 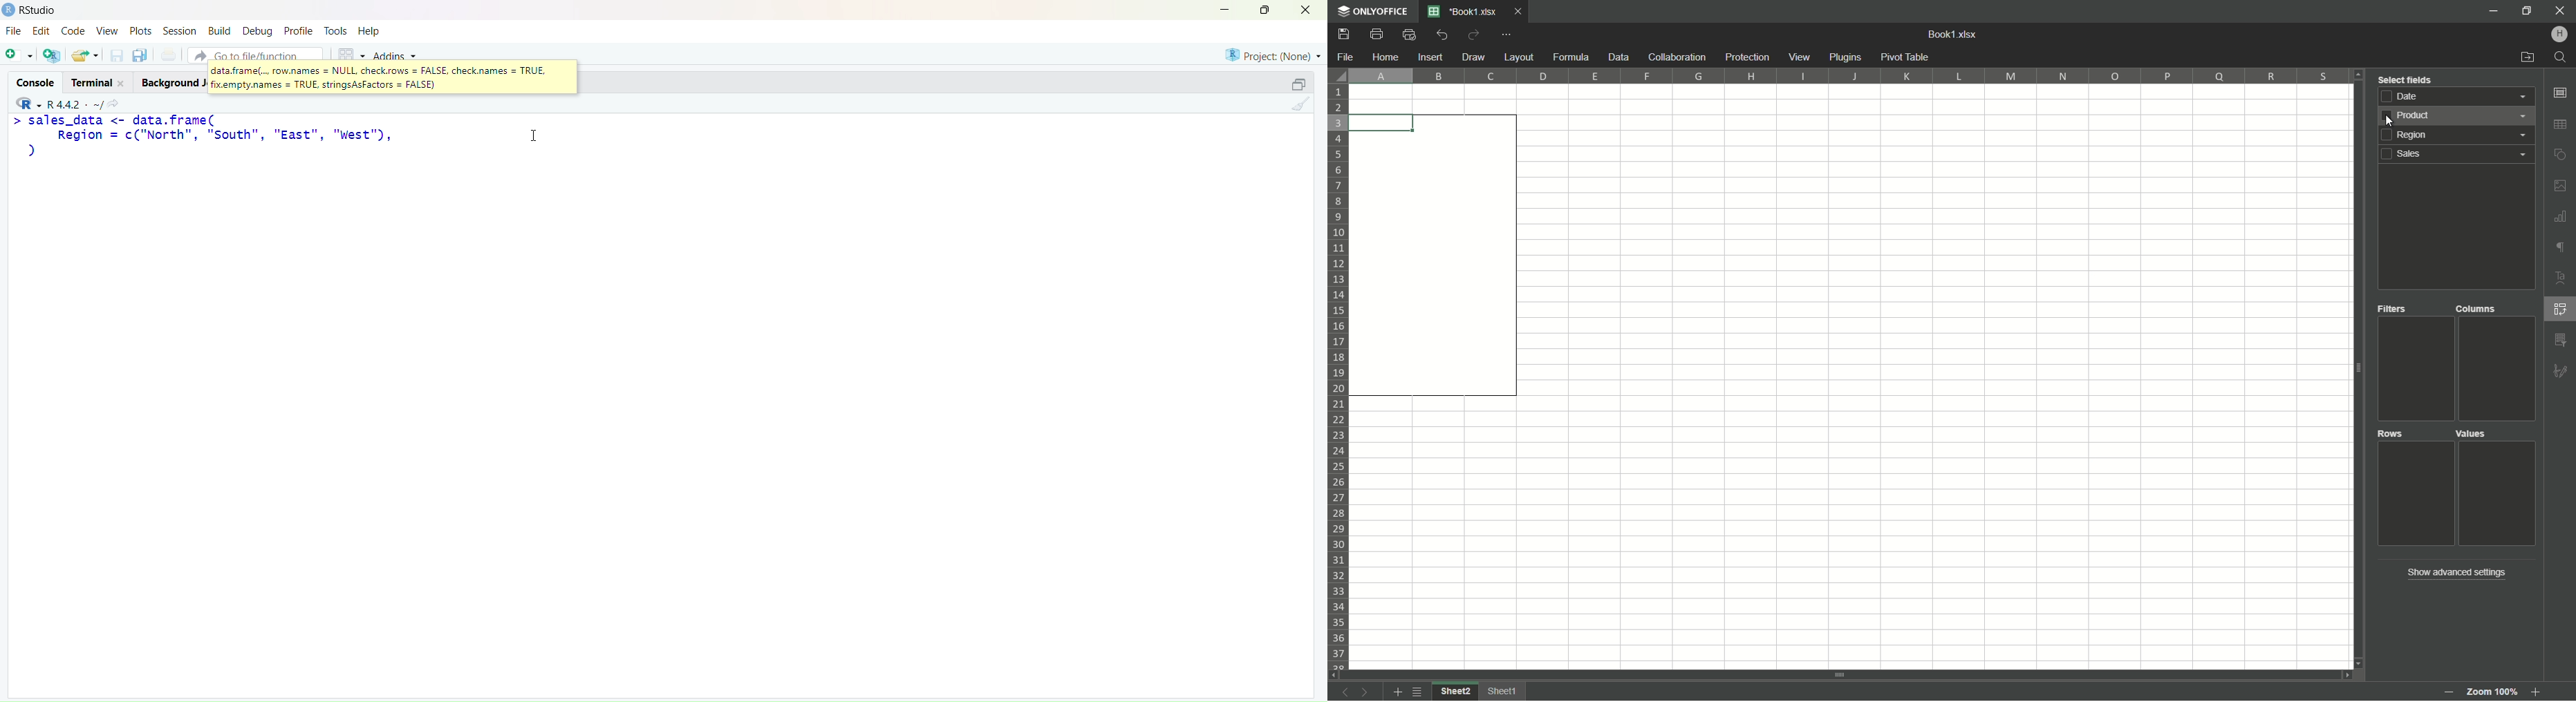 I want to click on format marks, so click(x=2561, y=249).